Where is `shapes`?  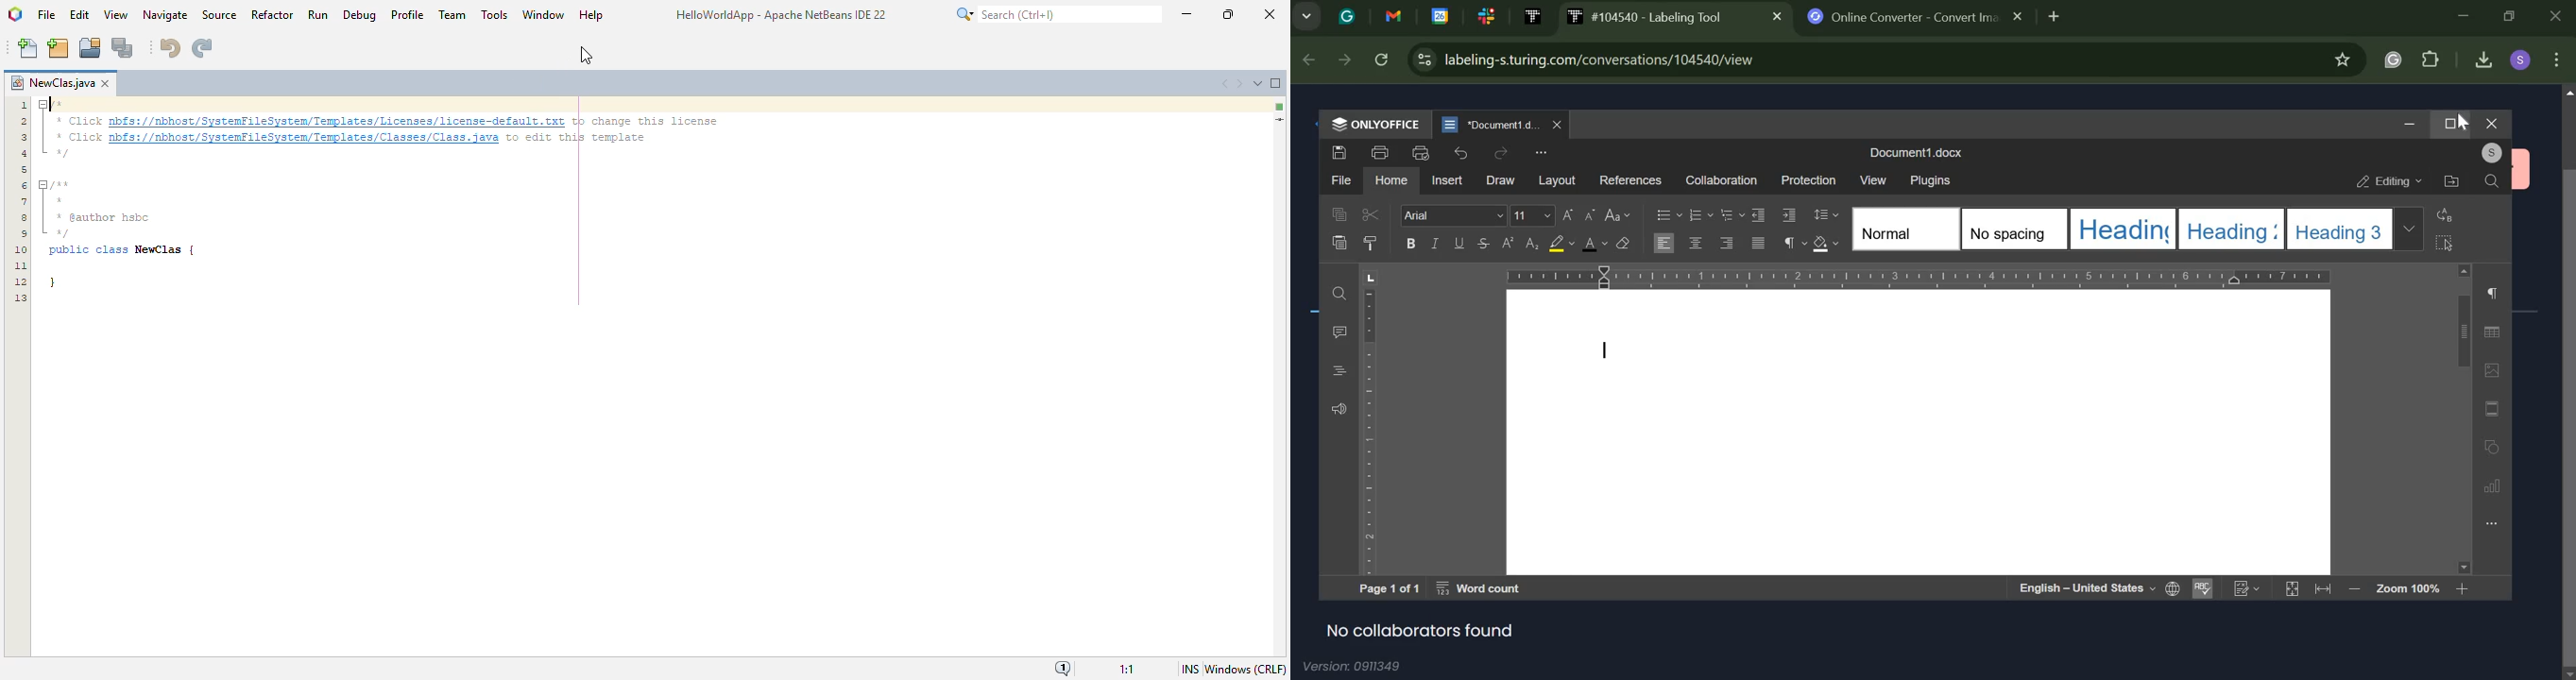
shapes is located at coordinates (2494, 446).